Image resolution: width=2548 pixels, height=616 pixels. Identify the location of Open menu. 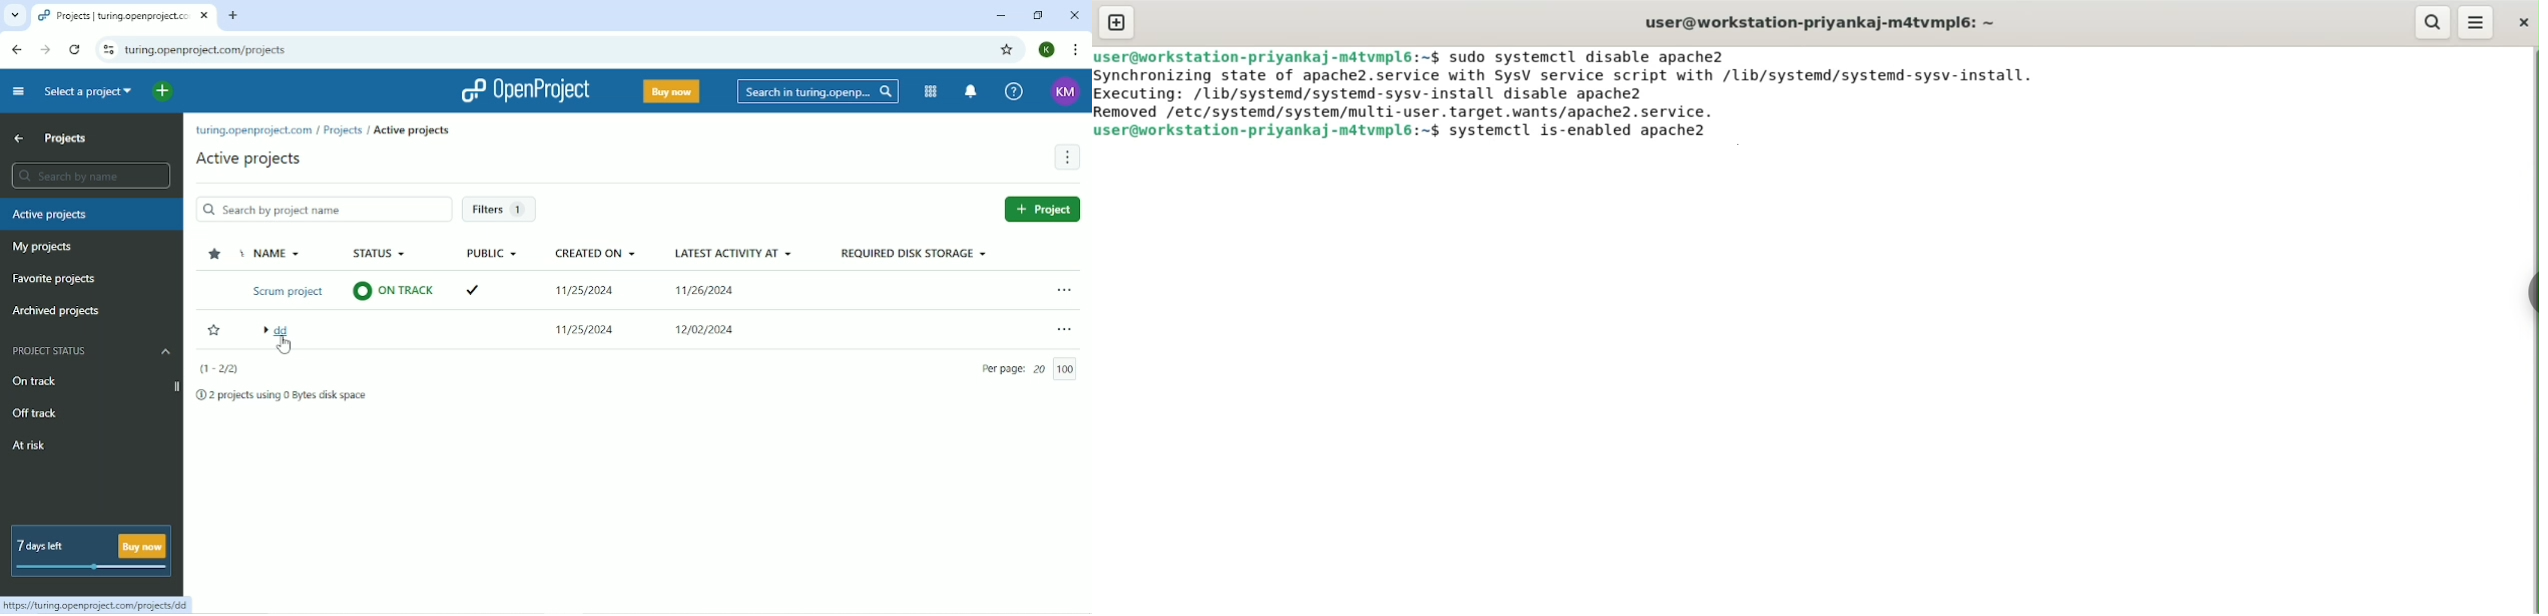
(1061, 289).